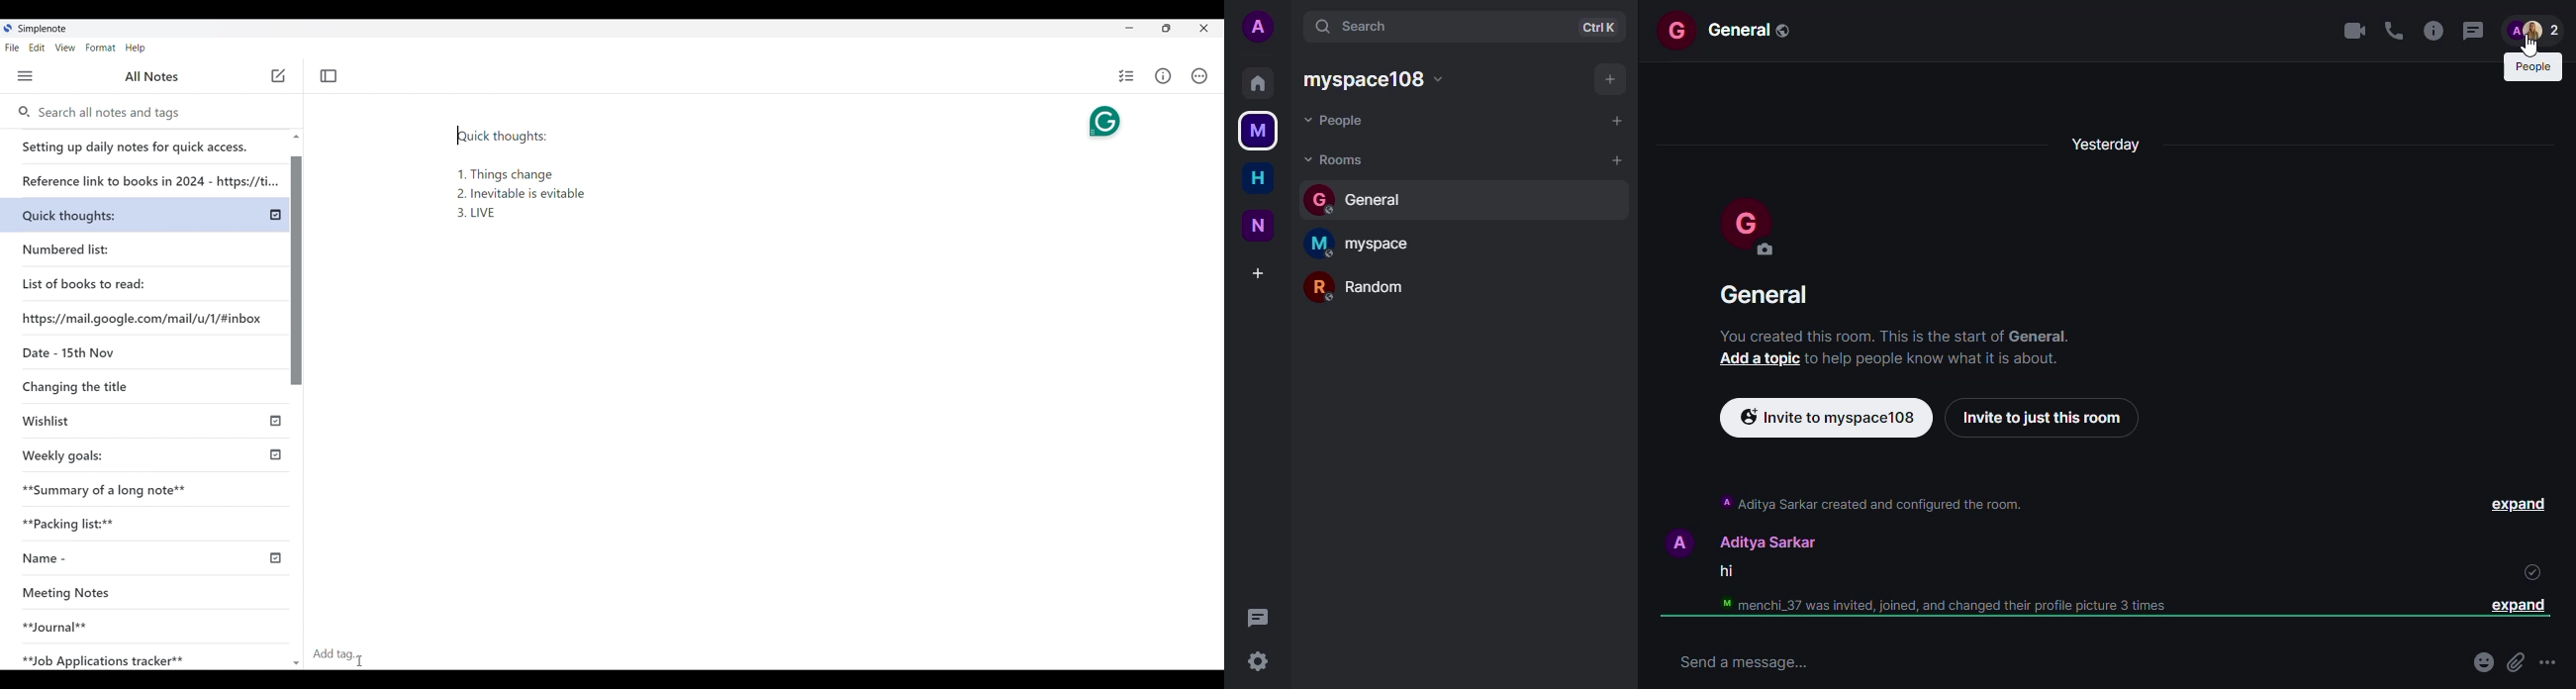 Image resolution: width=2576 pixels, height=700 pixels. What do you see at coordinates (1262, 272) in the screenshot?
I see `add` at bounding box center [1262, 272].